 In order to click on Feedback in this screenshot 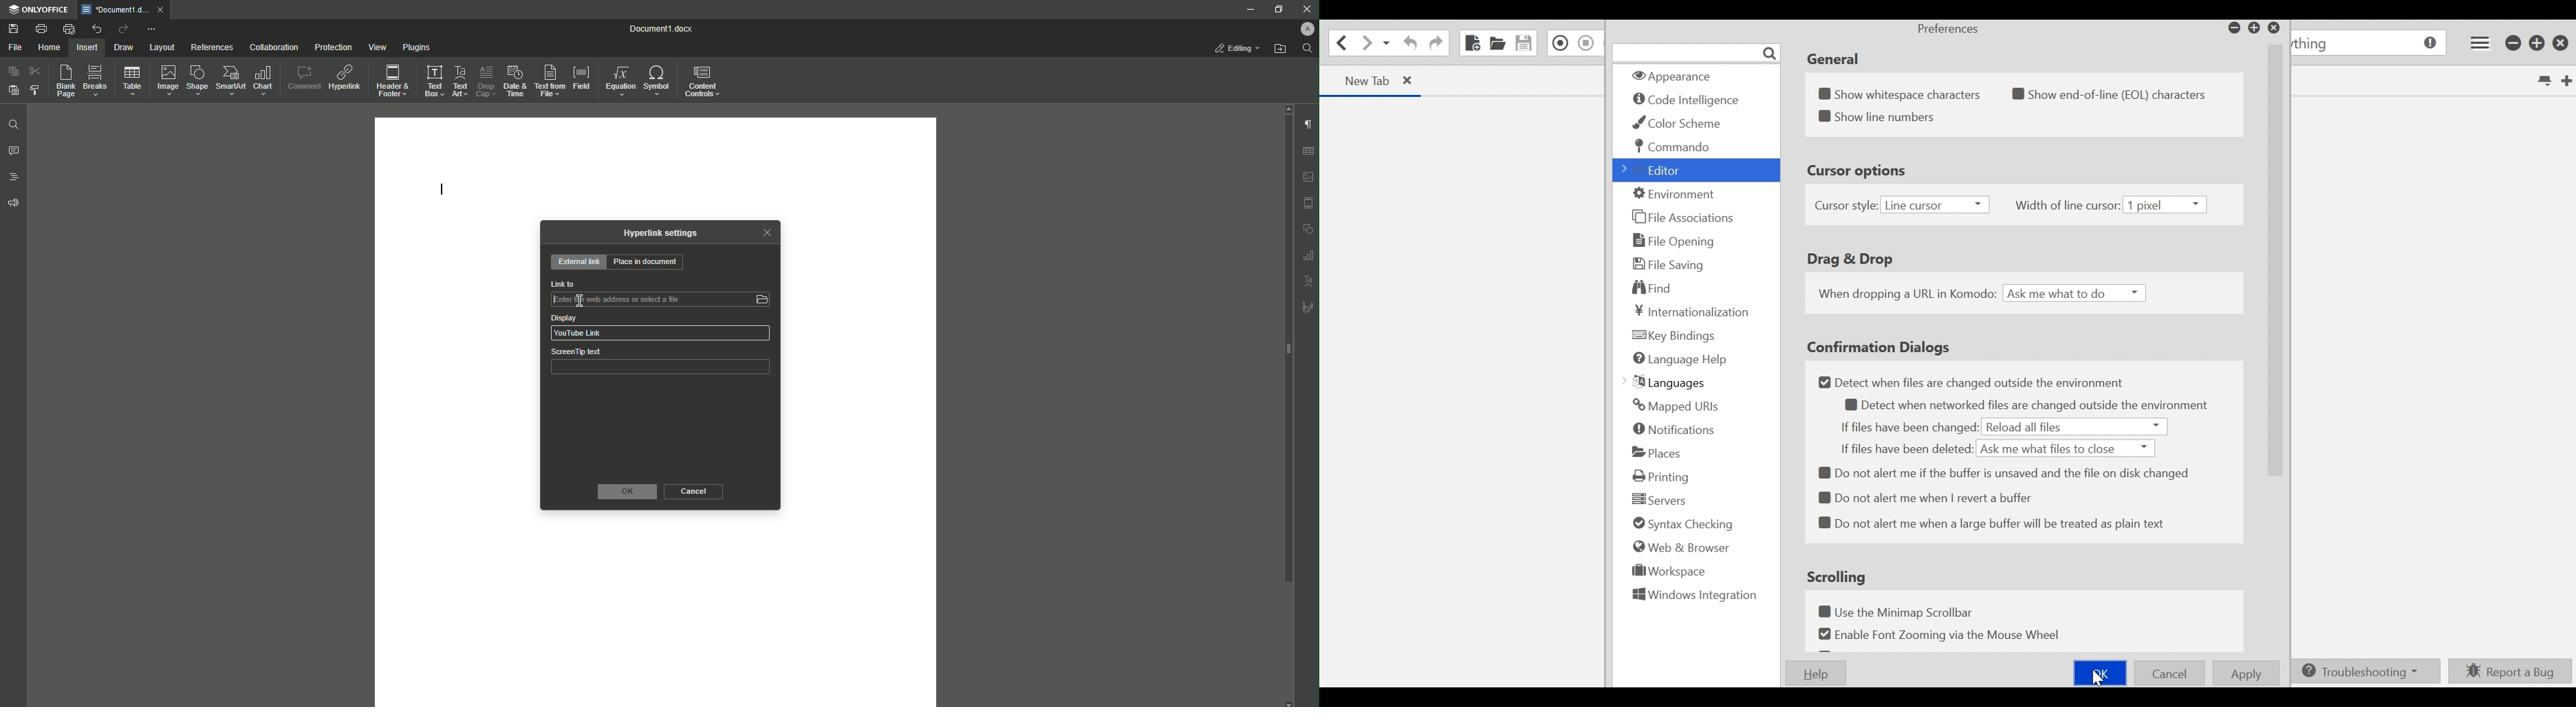, I will do `click(14, 203)`.